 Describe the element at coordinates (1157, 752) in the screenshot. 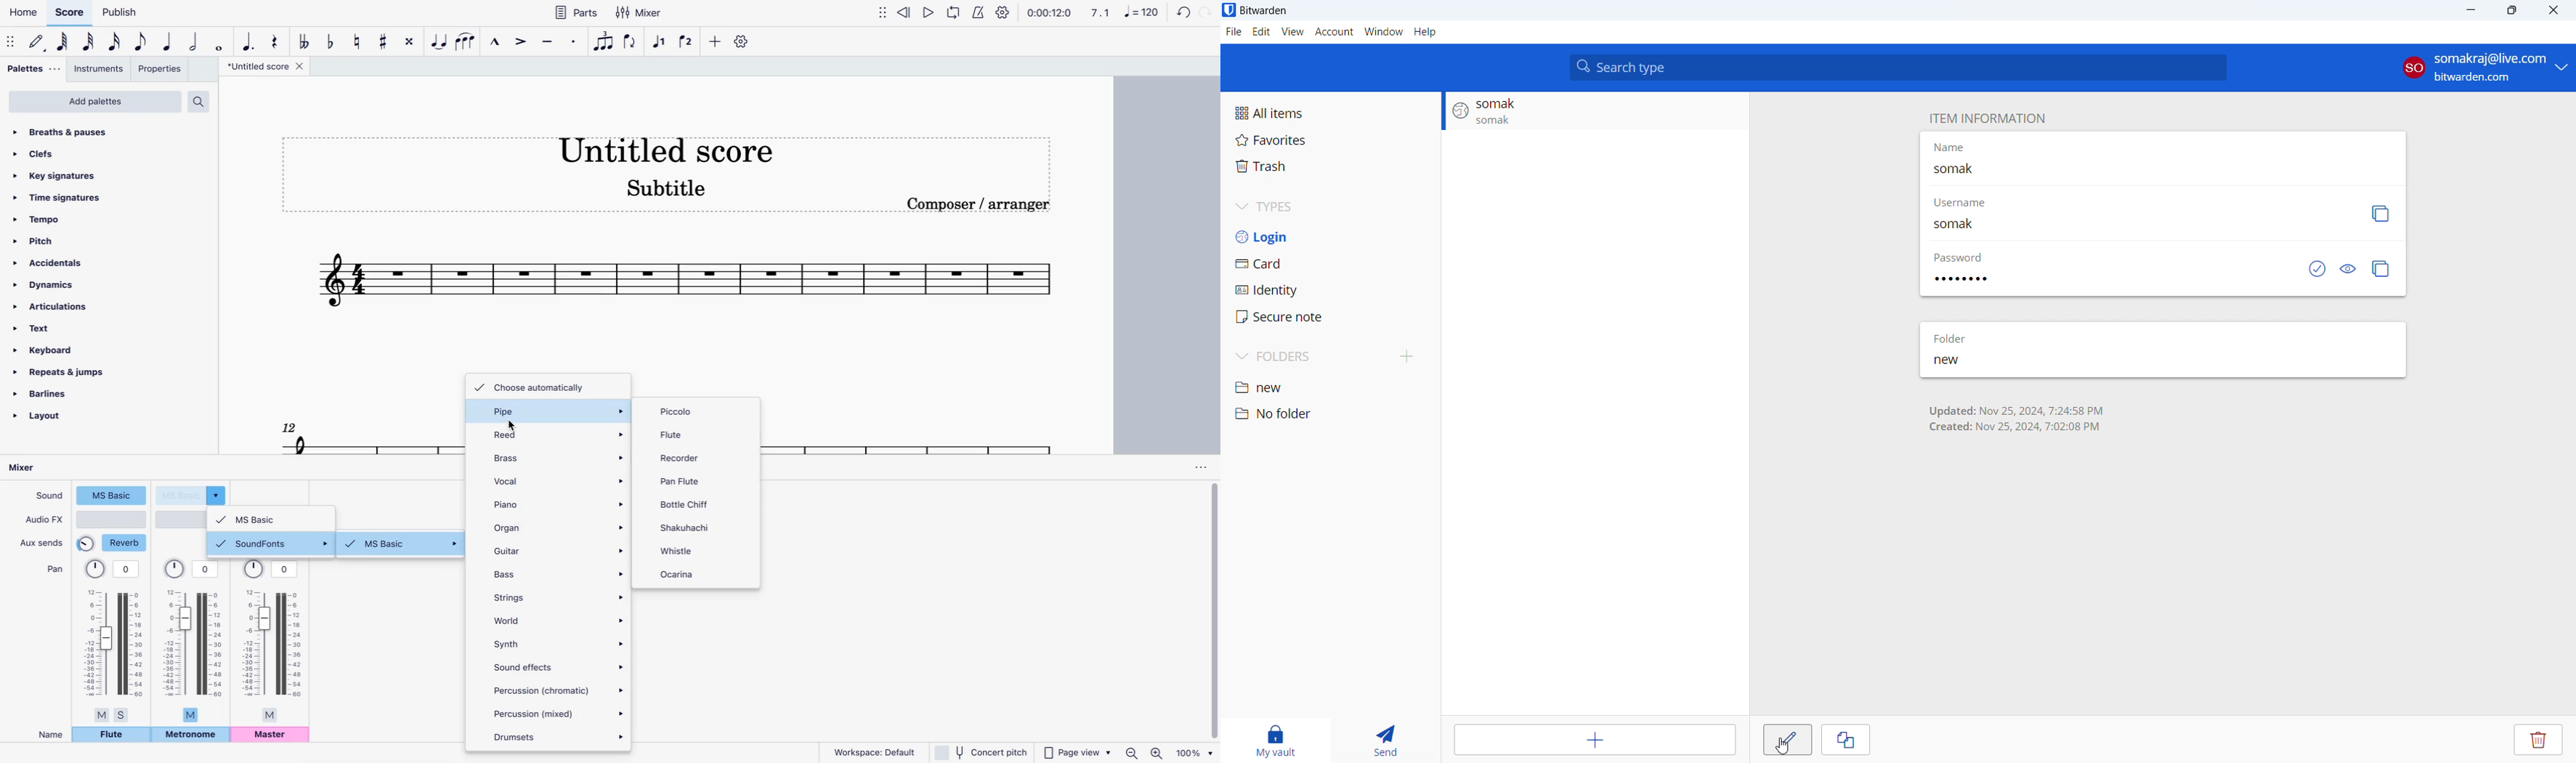

I see `zoom in` at that location.